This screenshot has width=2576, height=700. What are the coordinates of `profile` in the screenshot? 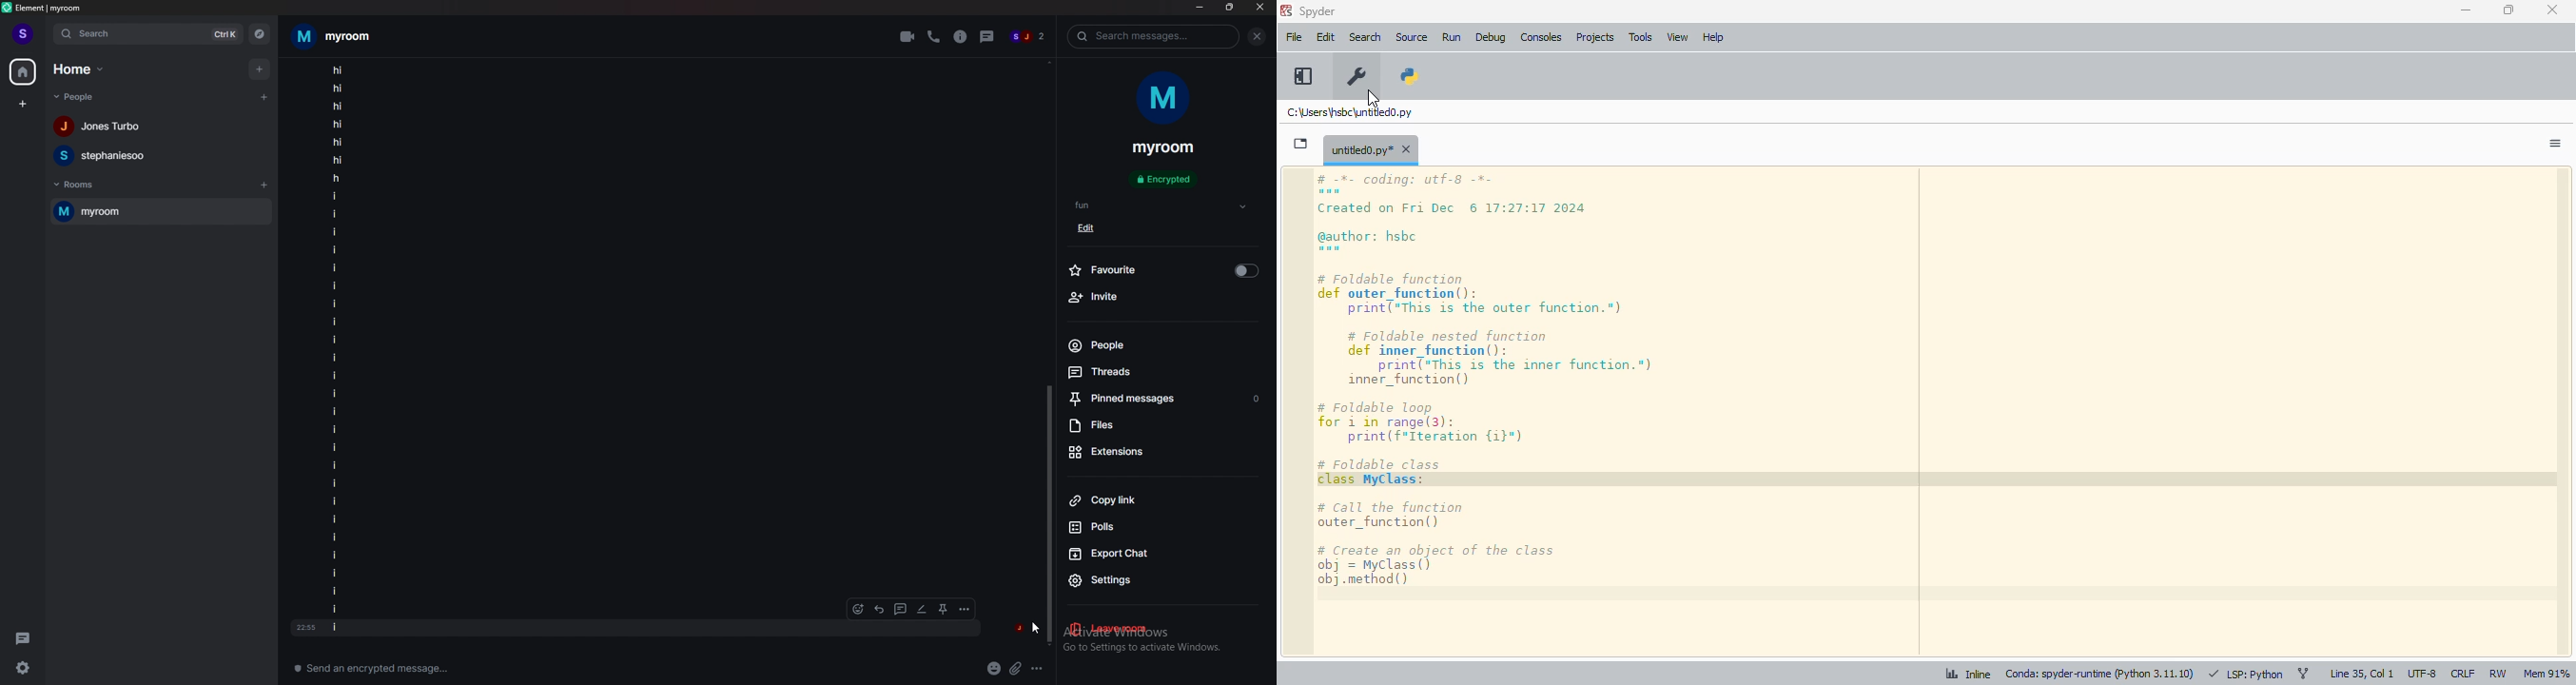 It's located at (23, 33).